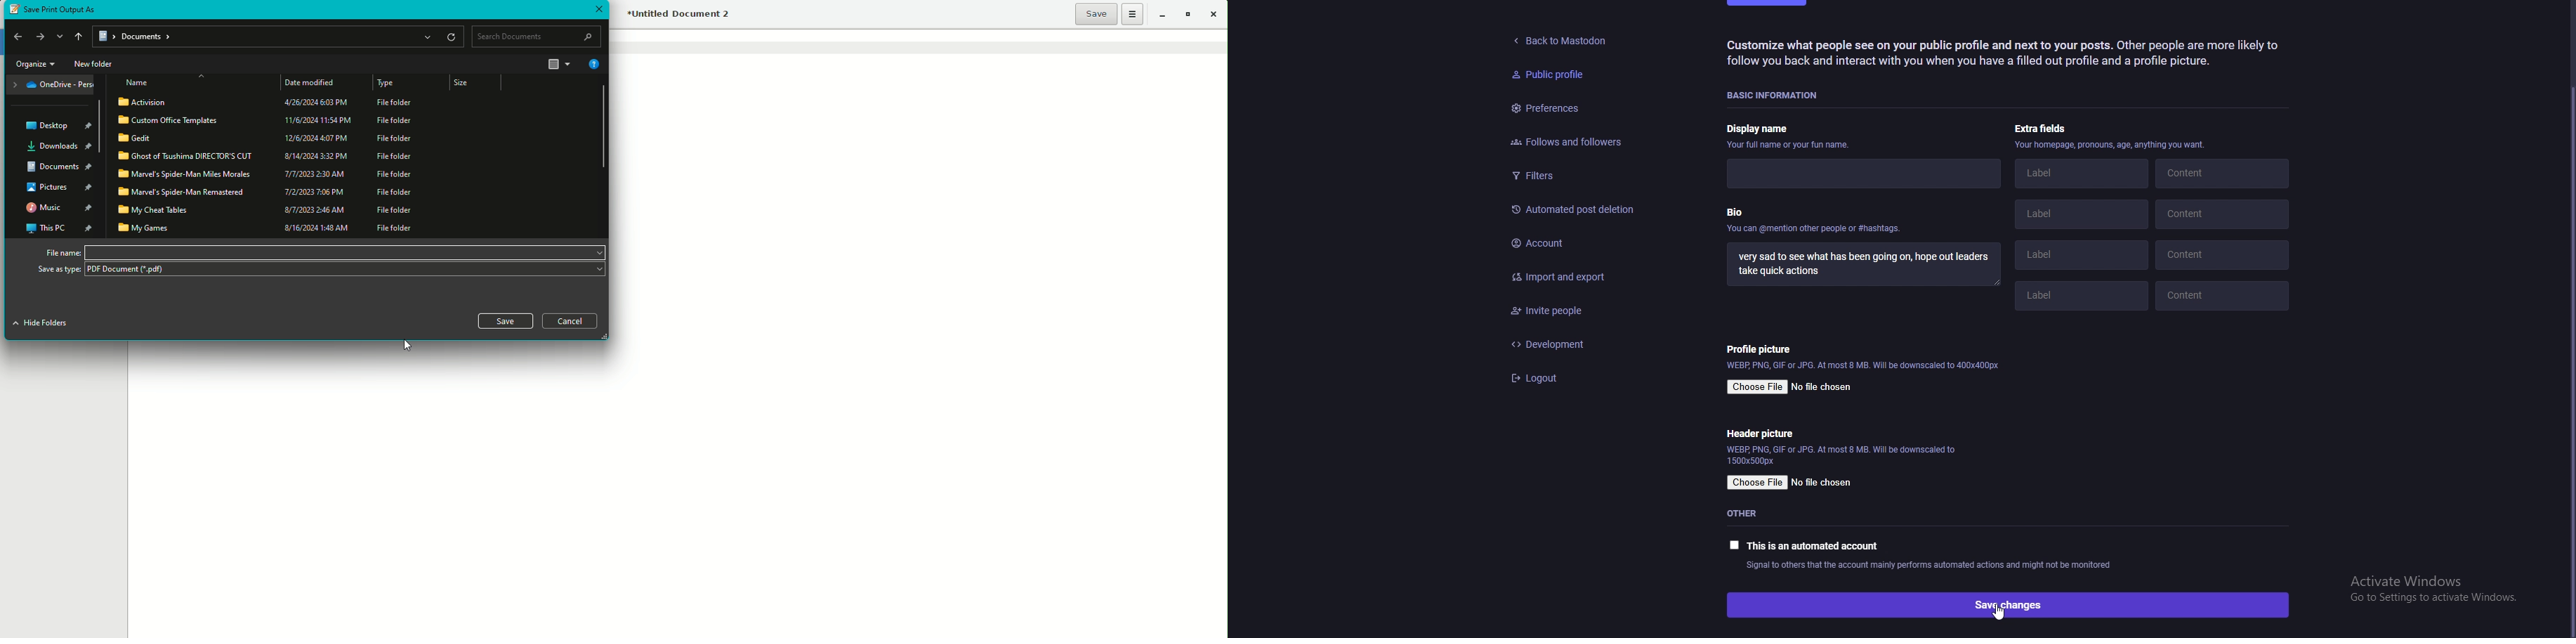 The image size is (2576, 644). I want to click on logout, so click(1583, 379).